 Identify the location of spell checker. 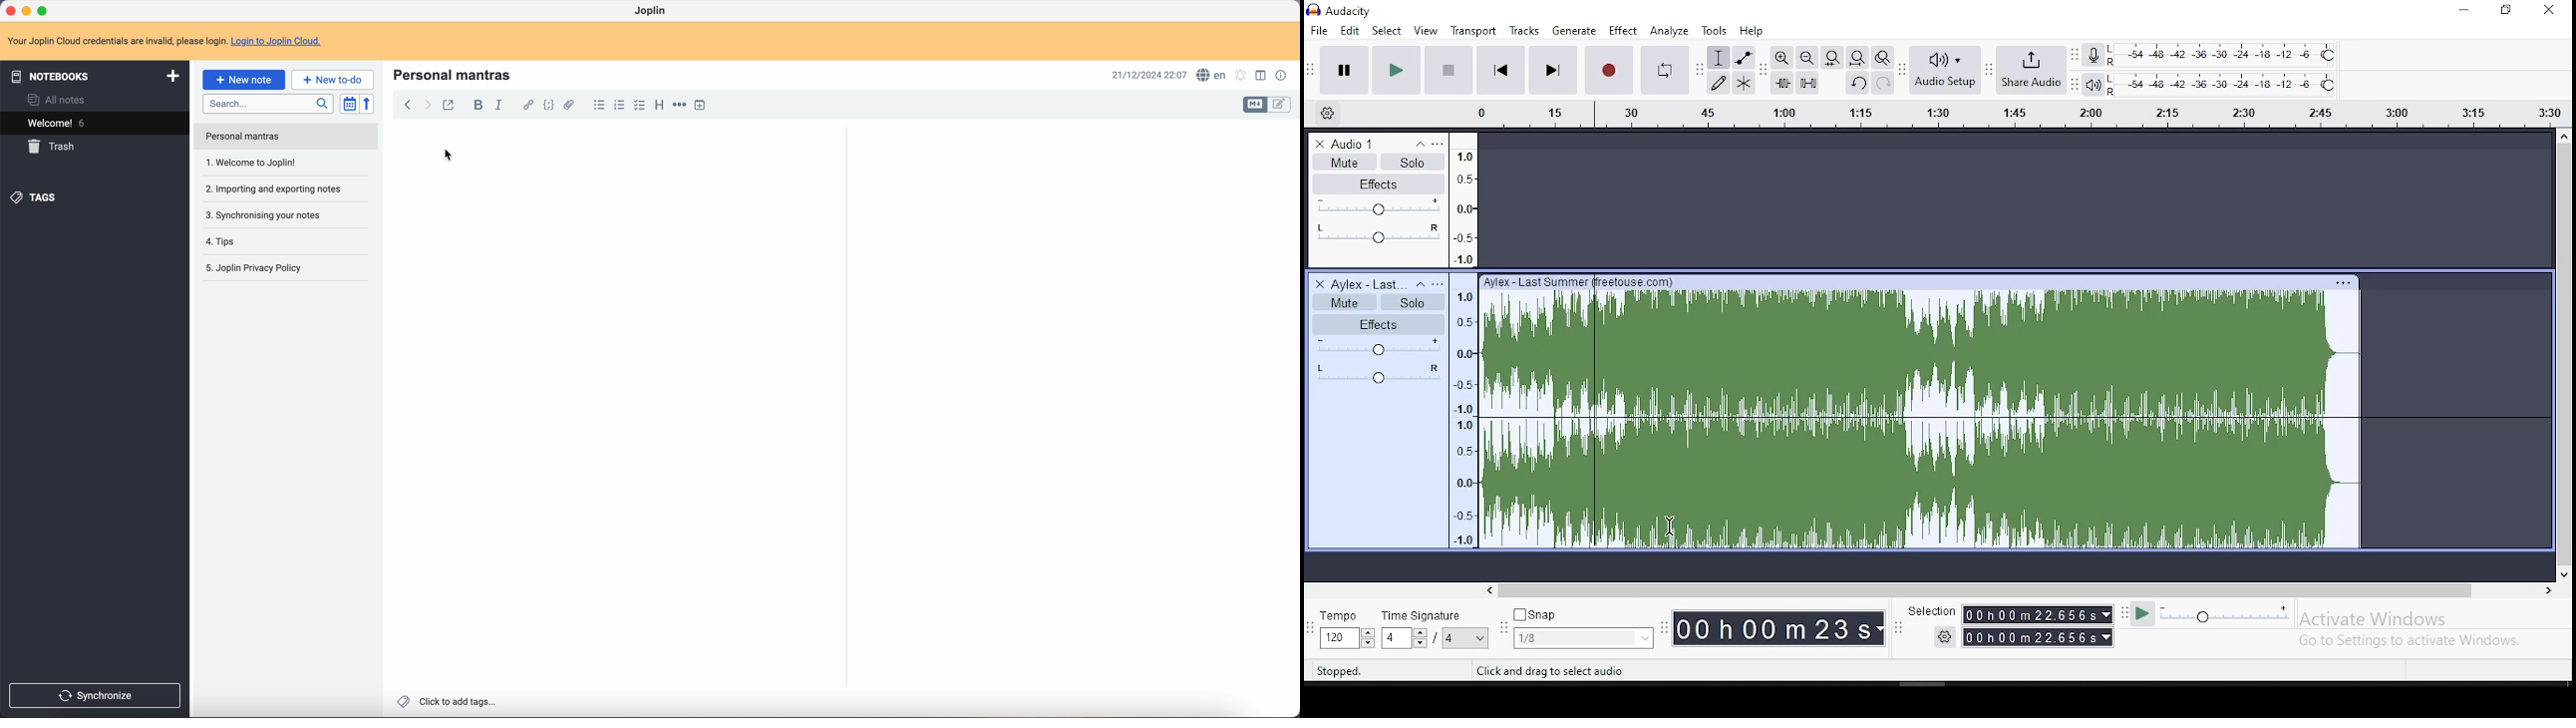
(1213, 74).